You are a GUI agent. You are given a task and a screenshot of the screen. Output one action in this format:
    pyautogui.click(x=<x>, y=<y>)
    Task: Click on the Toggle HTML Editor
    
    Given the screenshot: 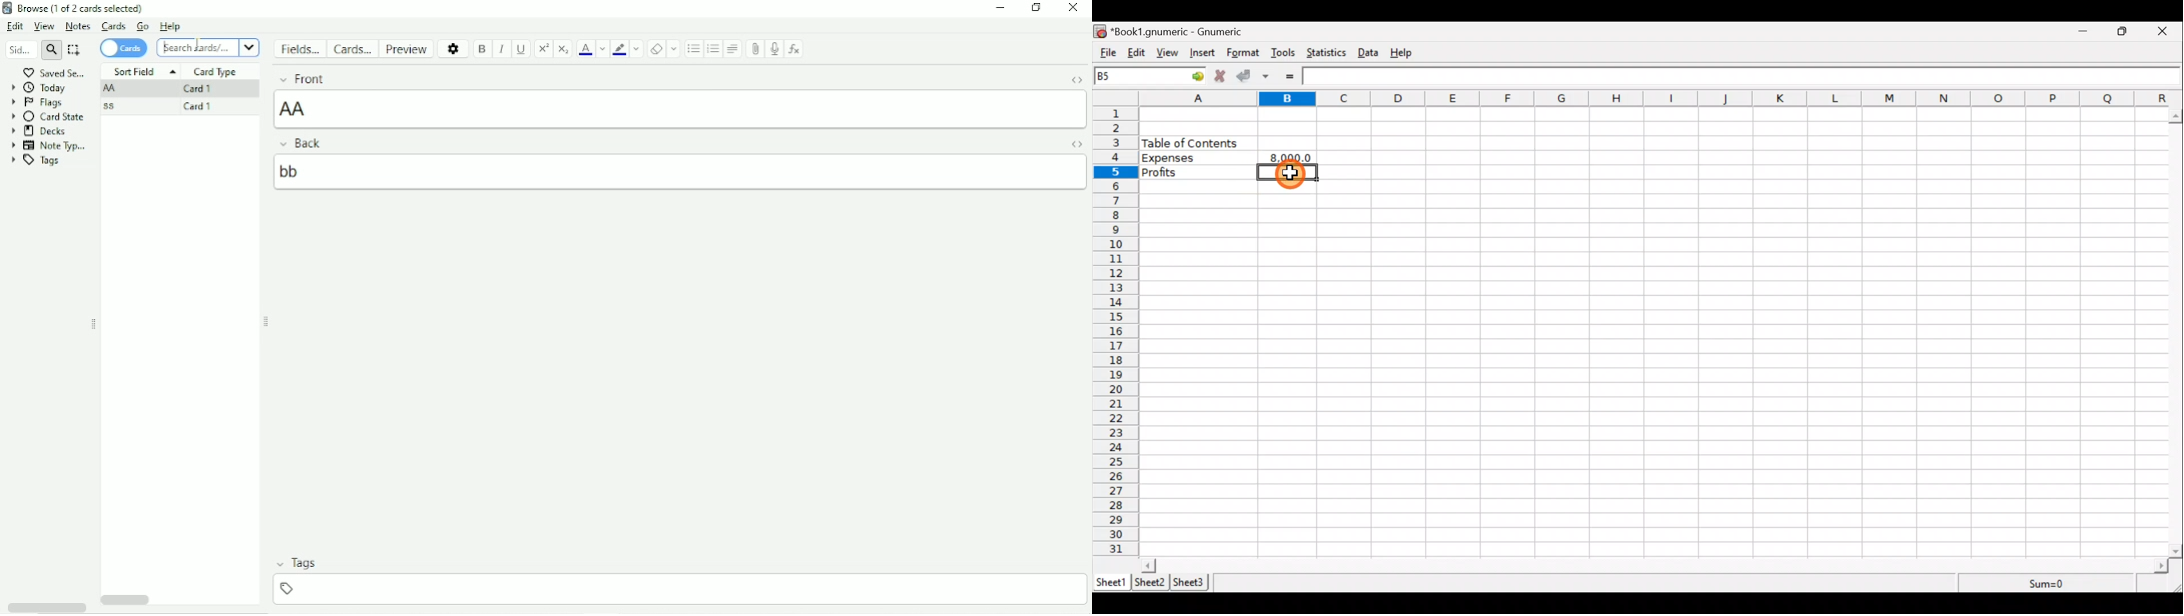 What is the action you would take?
    pyautogui.click(x=1076, y=79)
    